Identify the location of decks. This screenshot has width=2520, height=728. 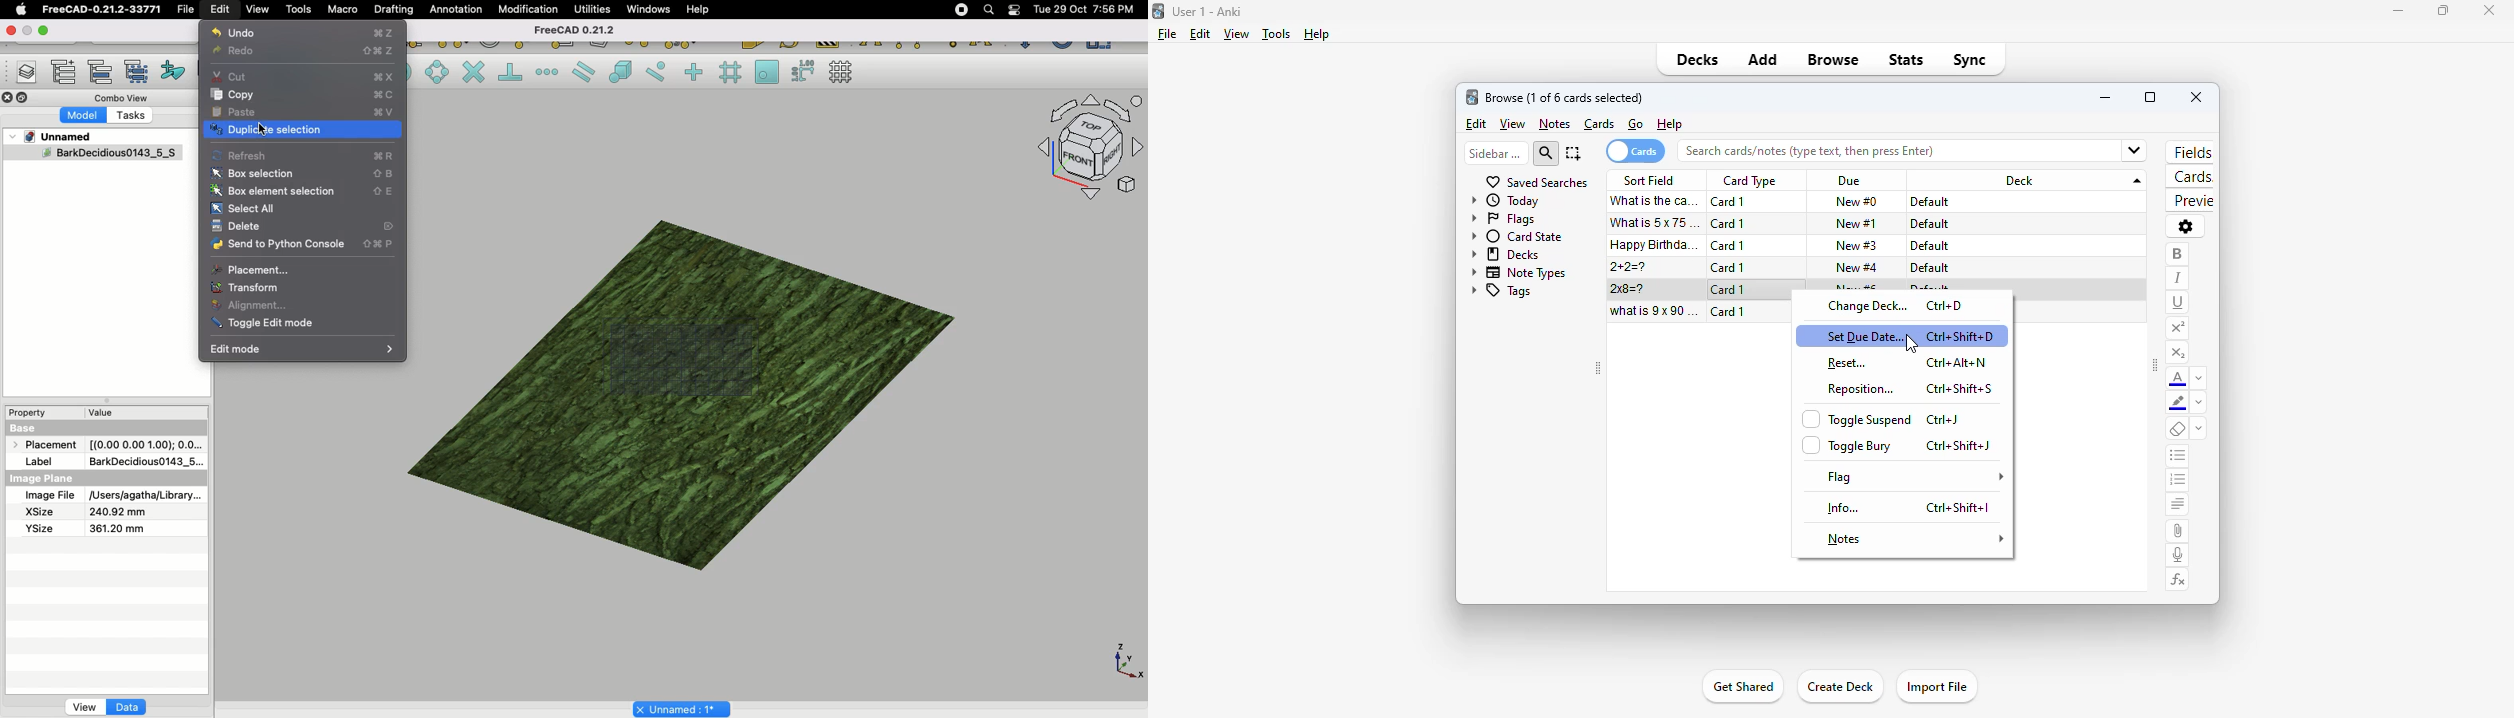
(1506, 254).